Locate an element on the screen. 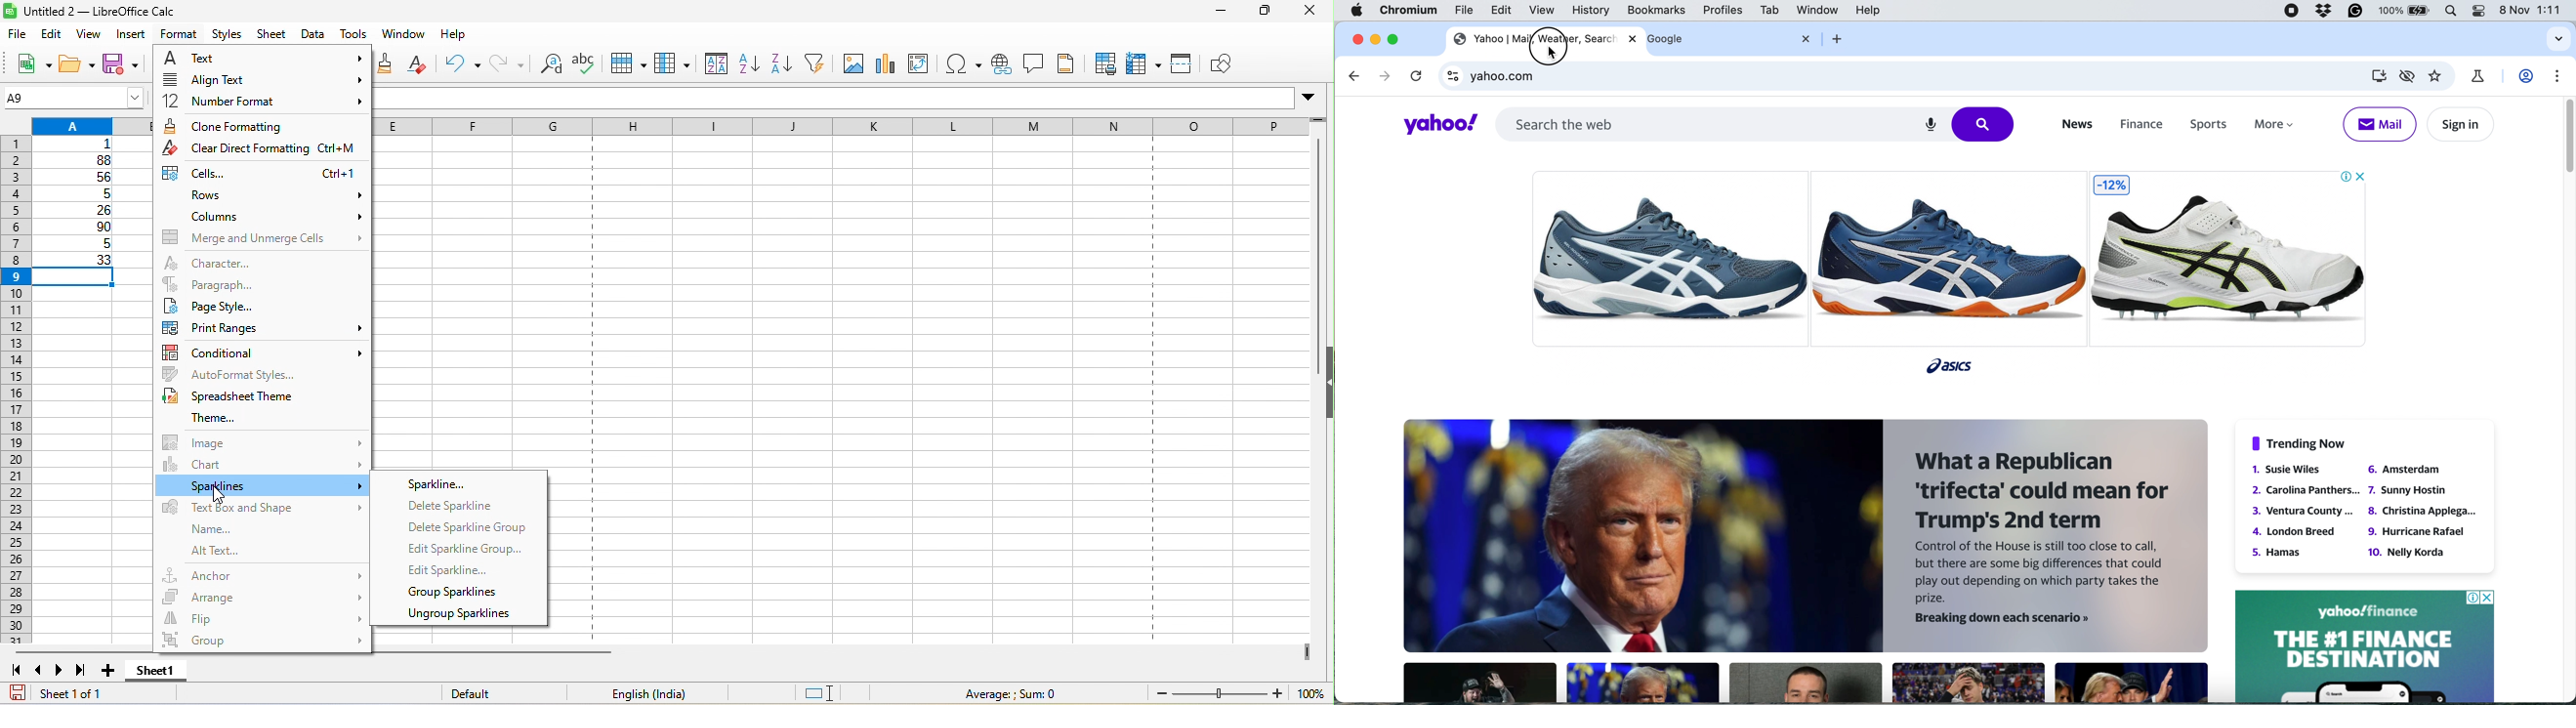  maximize is located at coordinates (1258, 13).